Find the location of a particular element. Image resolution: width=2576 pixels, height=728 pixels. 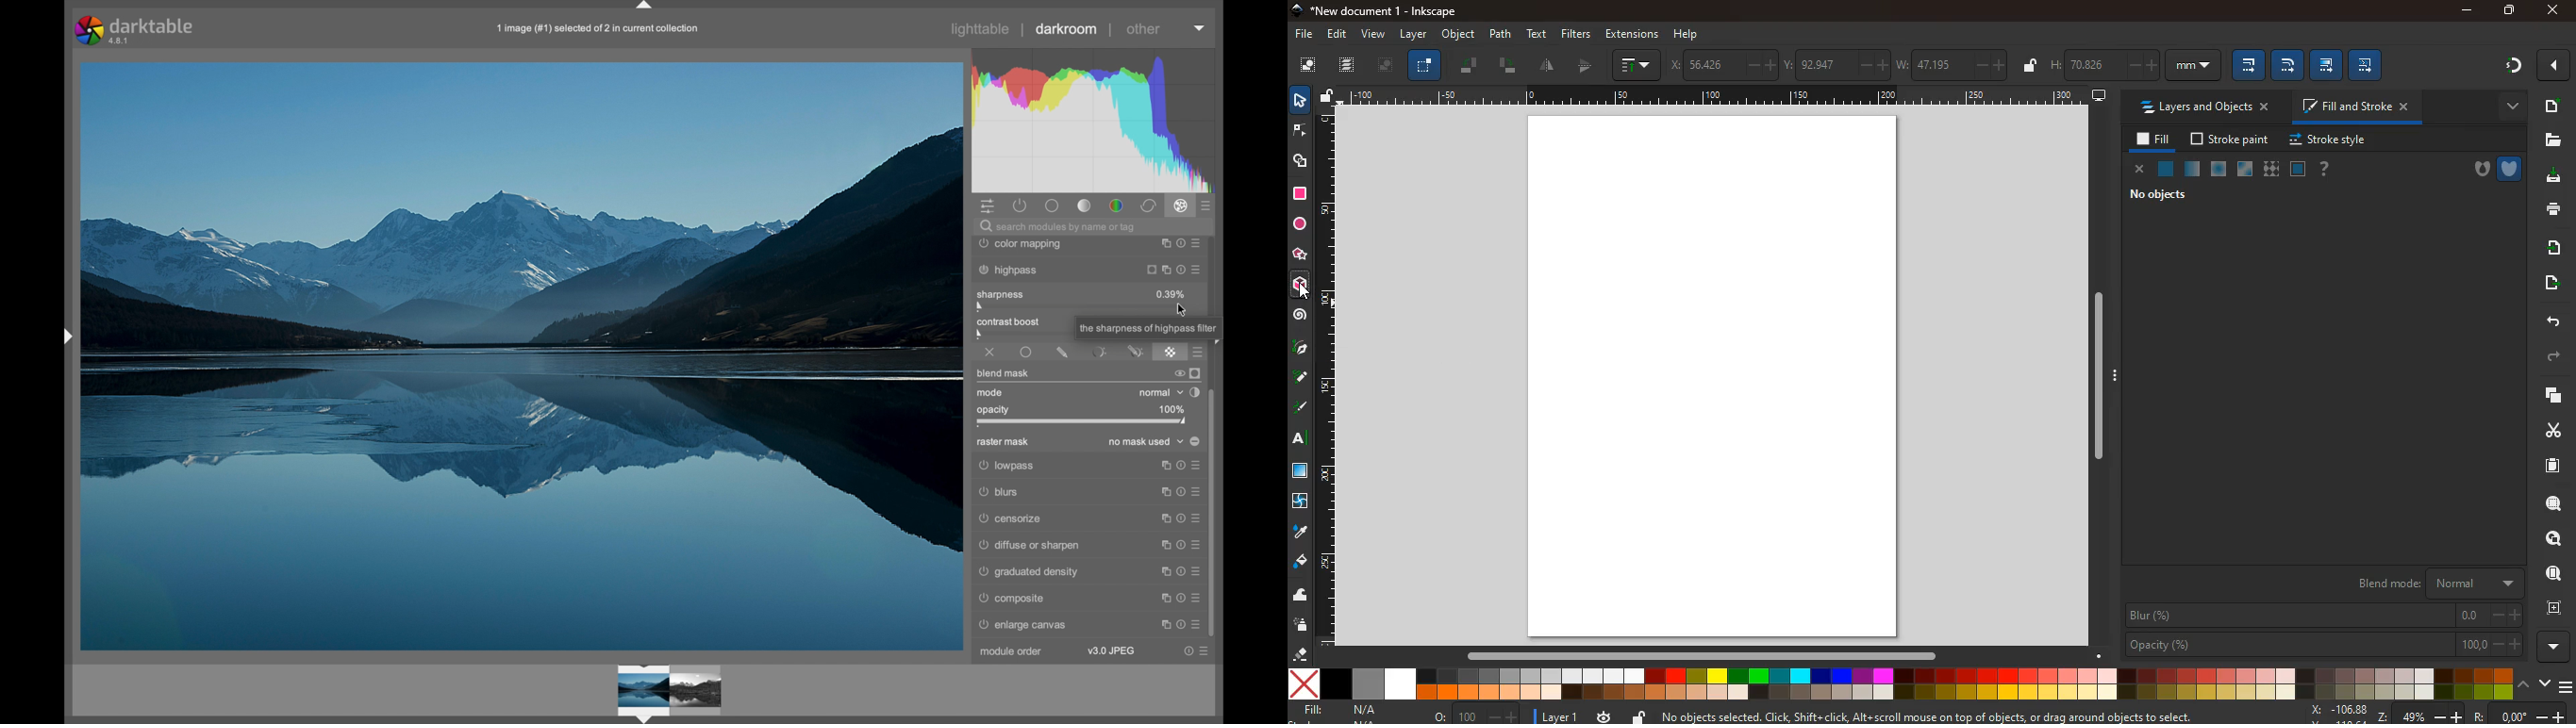

color mapping is located at coordinates (1089, 245).